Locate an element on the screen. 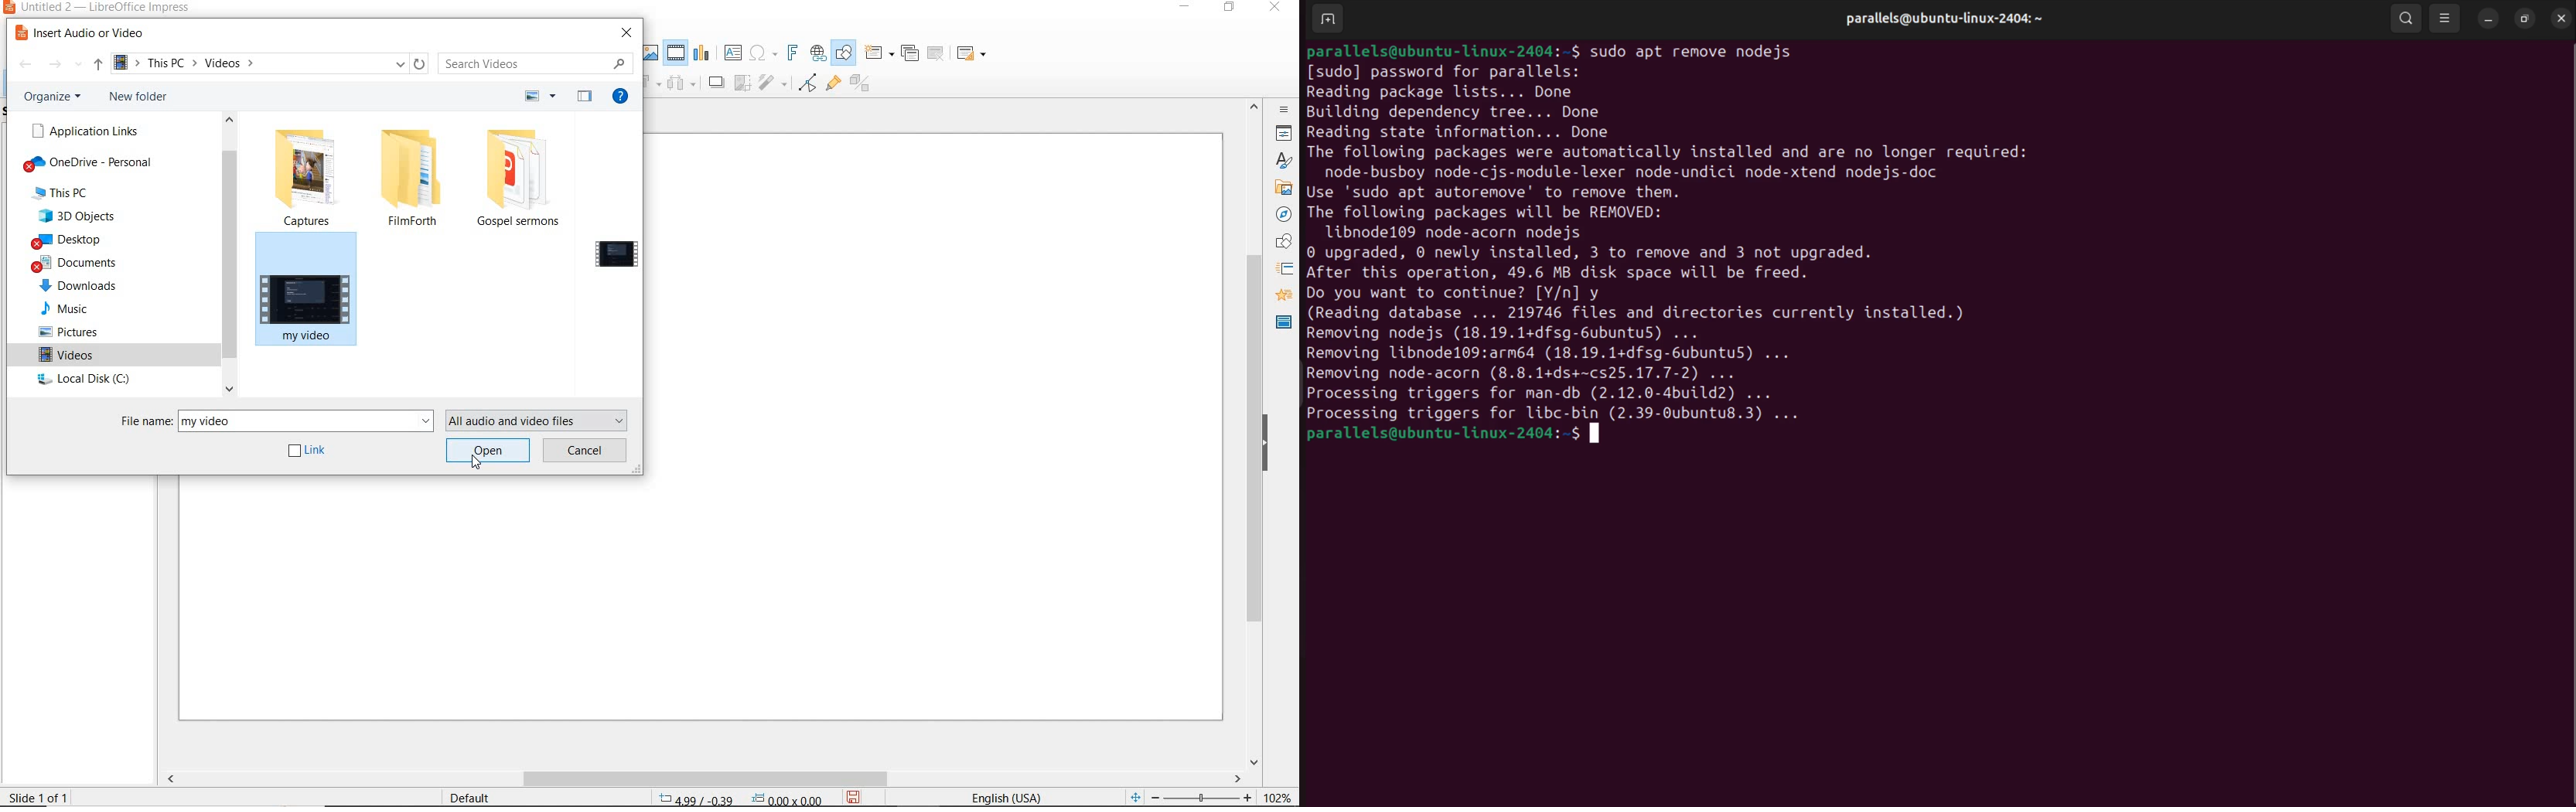 This screenshot has width=2576, height=812. ZOOM OUT OR ZOOM IN is located at coordinates (1189, 796).